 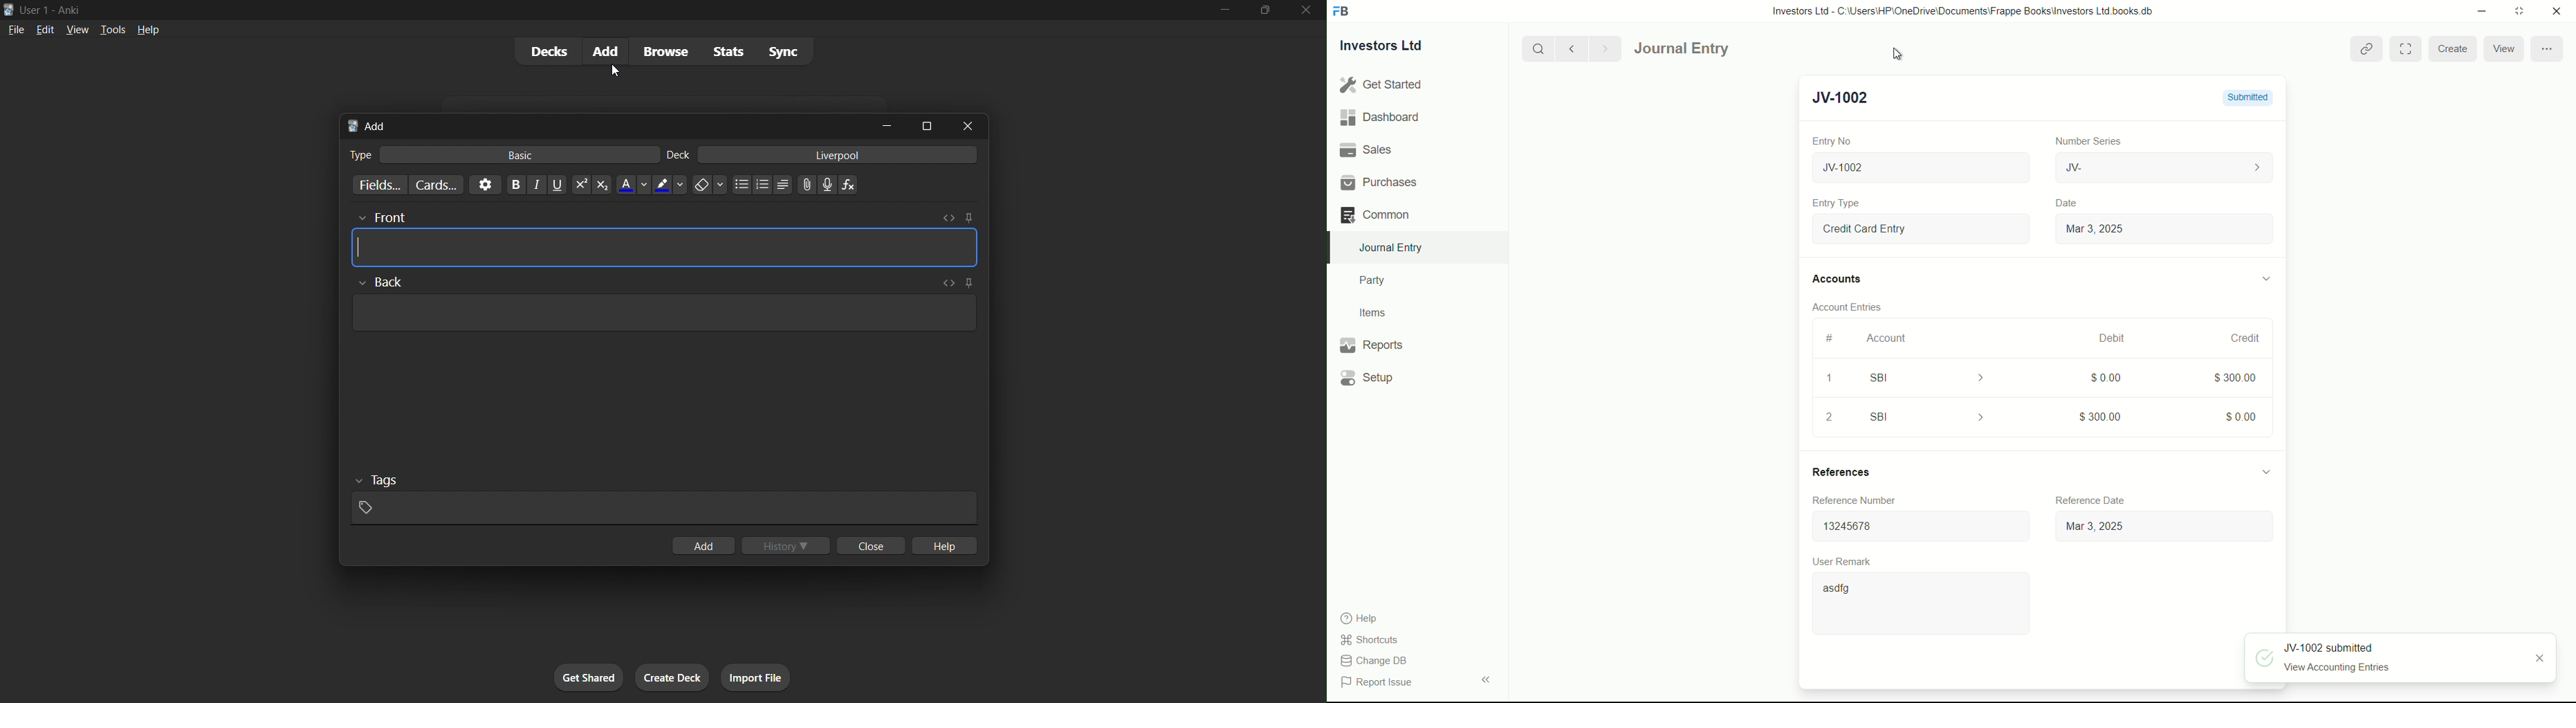 I want to click on more options, so click(x=2548, y=48).